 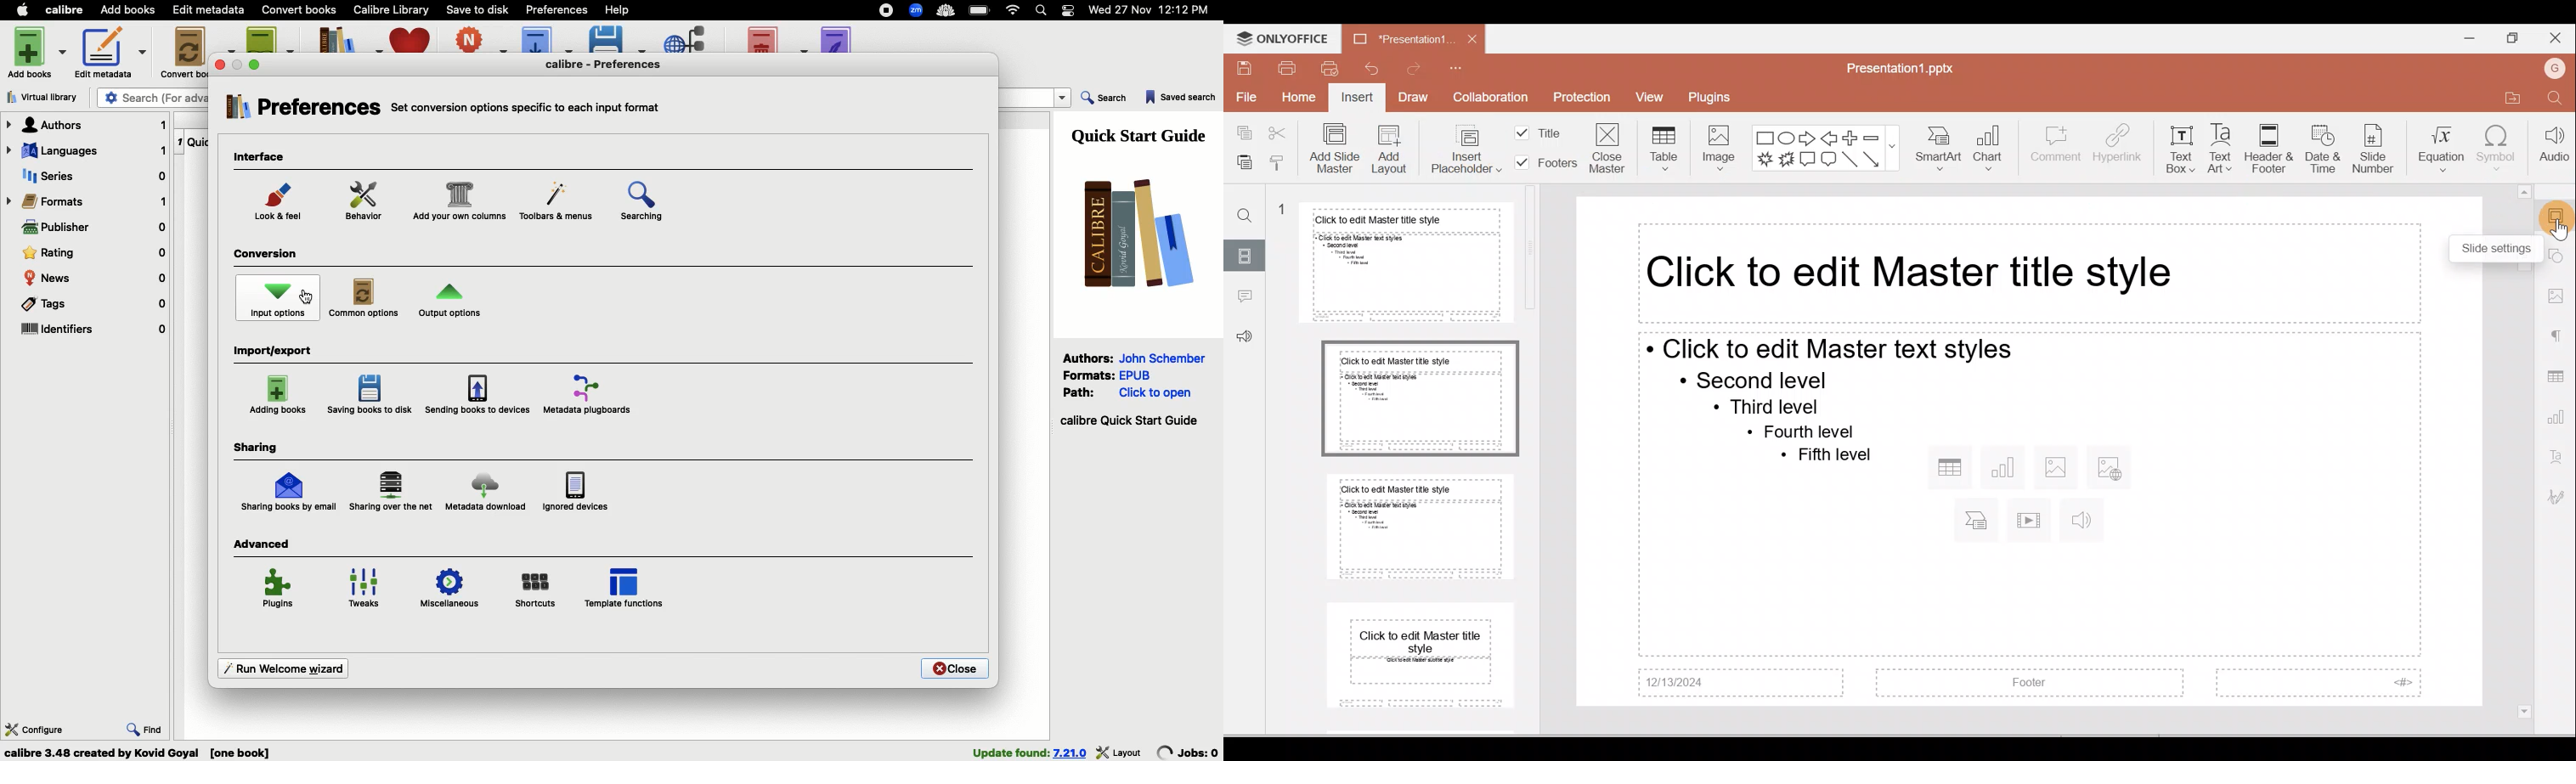 I want to click on Look and feel, so click(x=281, y=206).